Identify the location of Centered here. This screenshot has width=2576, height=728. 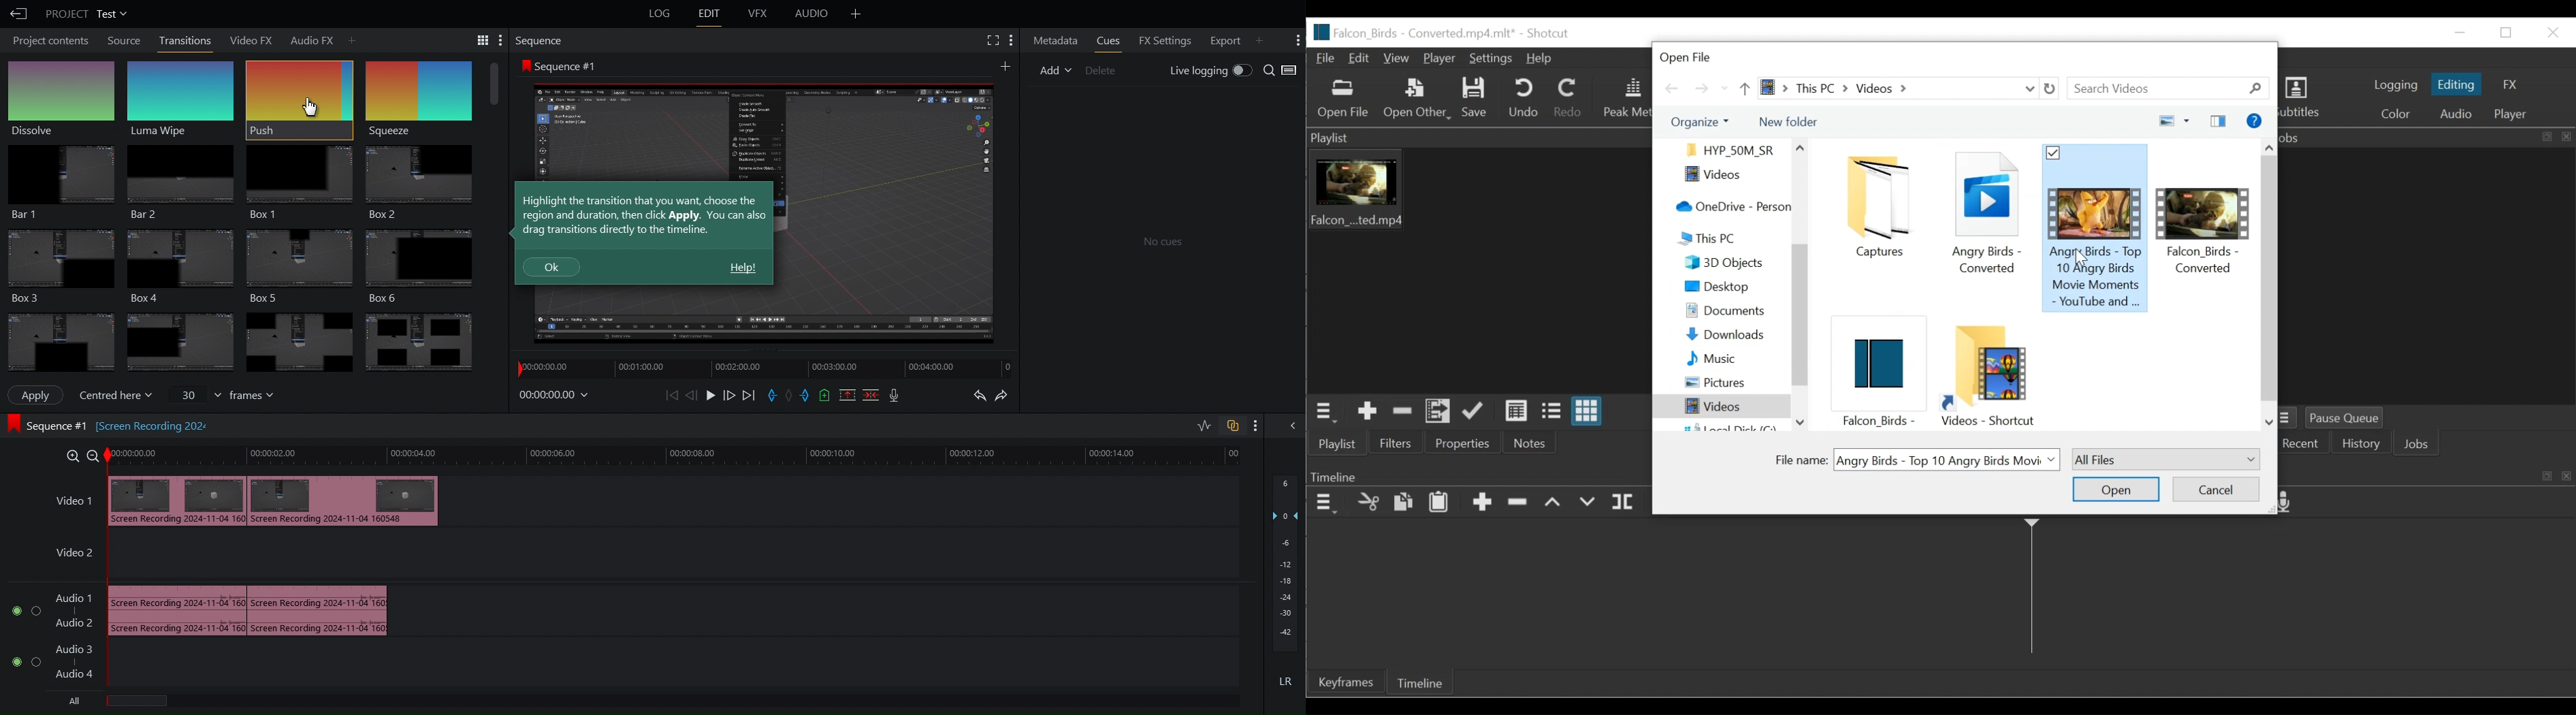
(119, 393).